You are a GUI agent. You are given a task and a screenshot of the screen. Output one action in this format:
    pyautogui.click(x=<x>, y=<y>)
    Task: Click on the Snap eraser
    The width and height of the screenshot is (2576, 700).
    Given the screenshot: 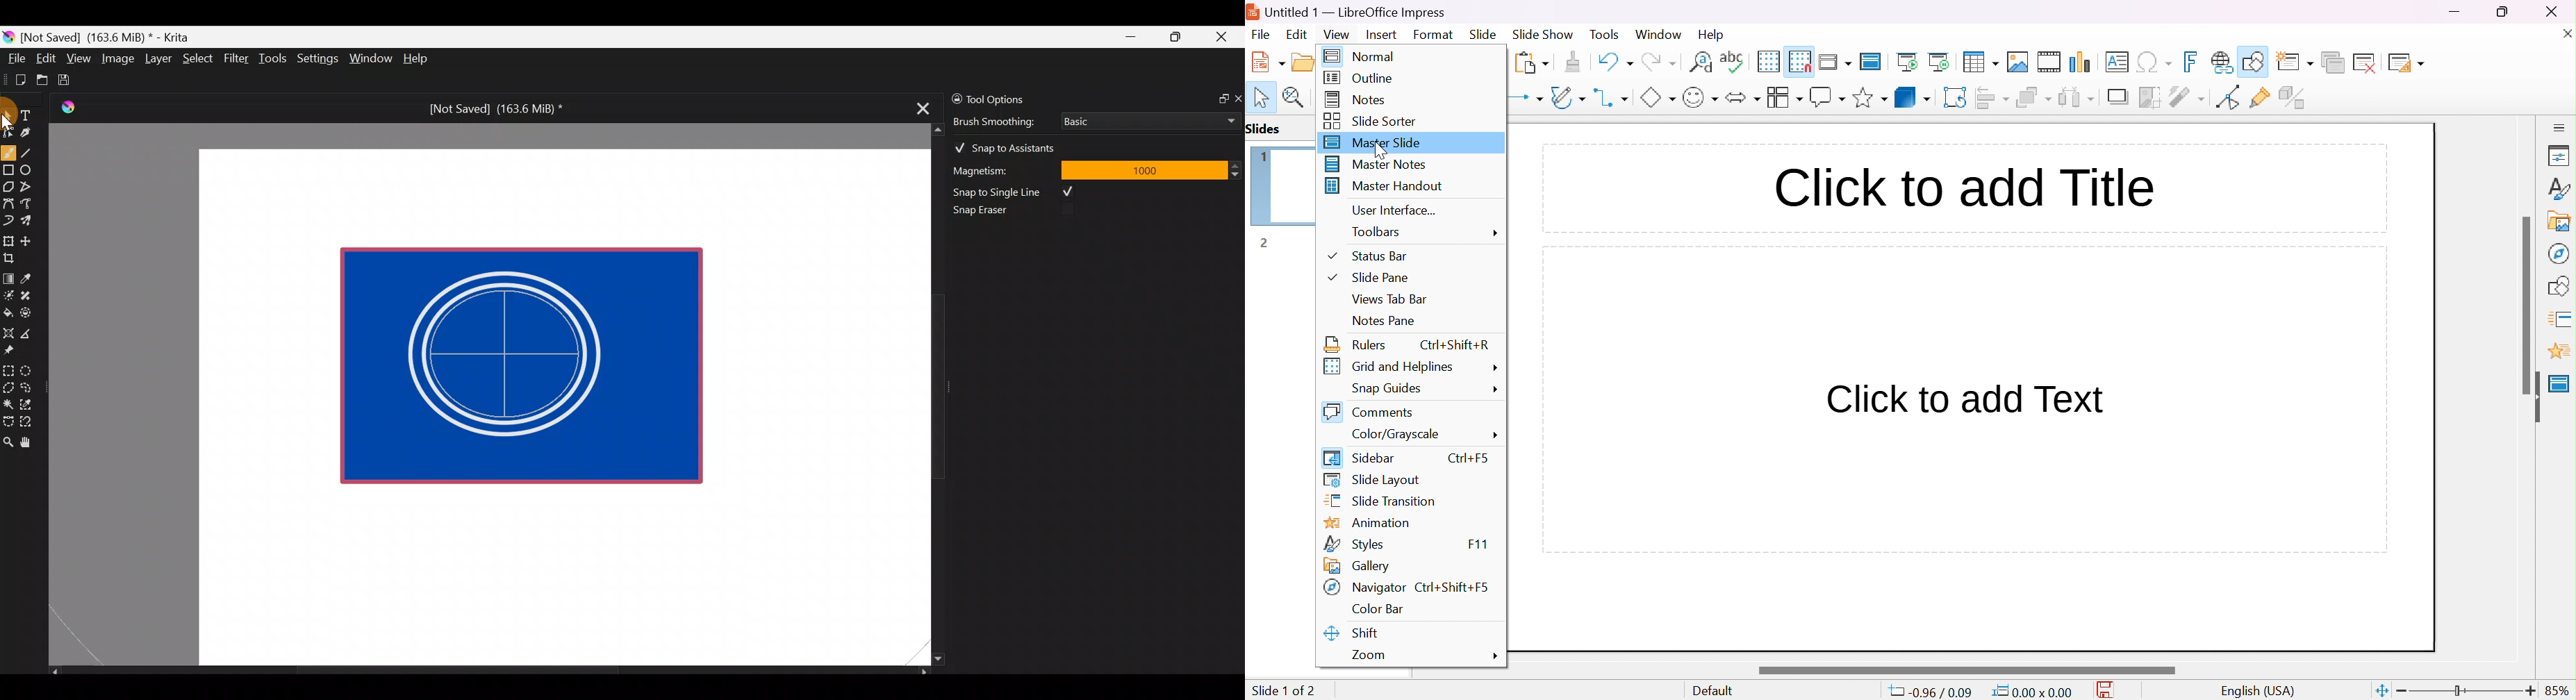 What is the action you would take?
    pyautogui.click(x=989, y=213)
    